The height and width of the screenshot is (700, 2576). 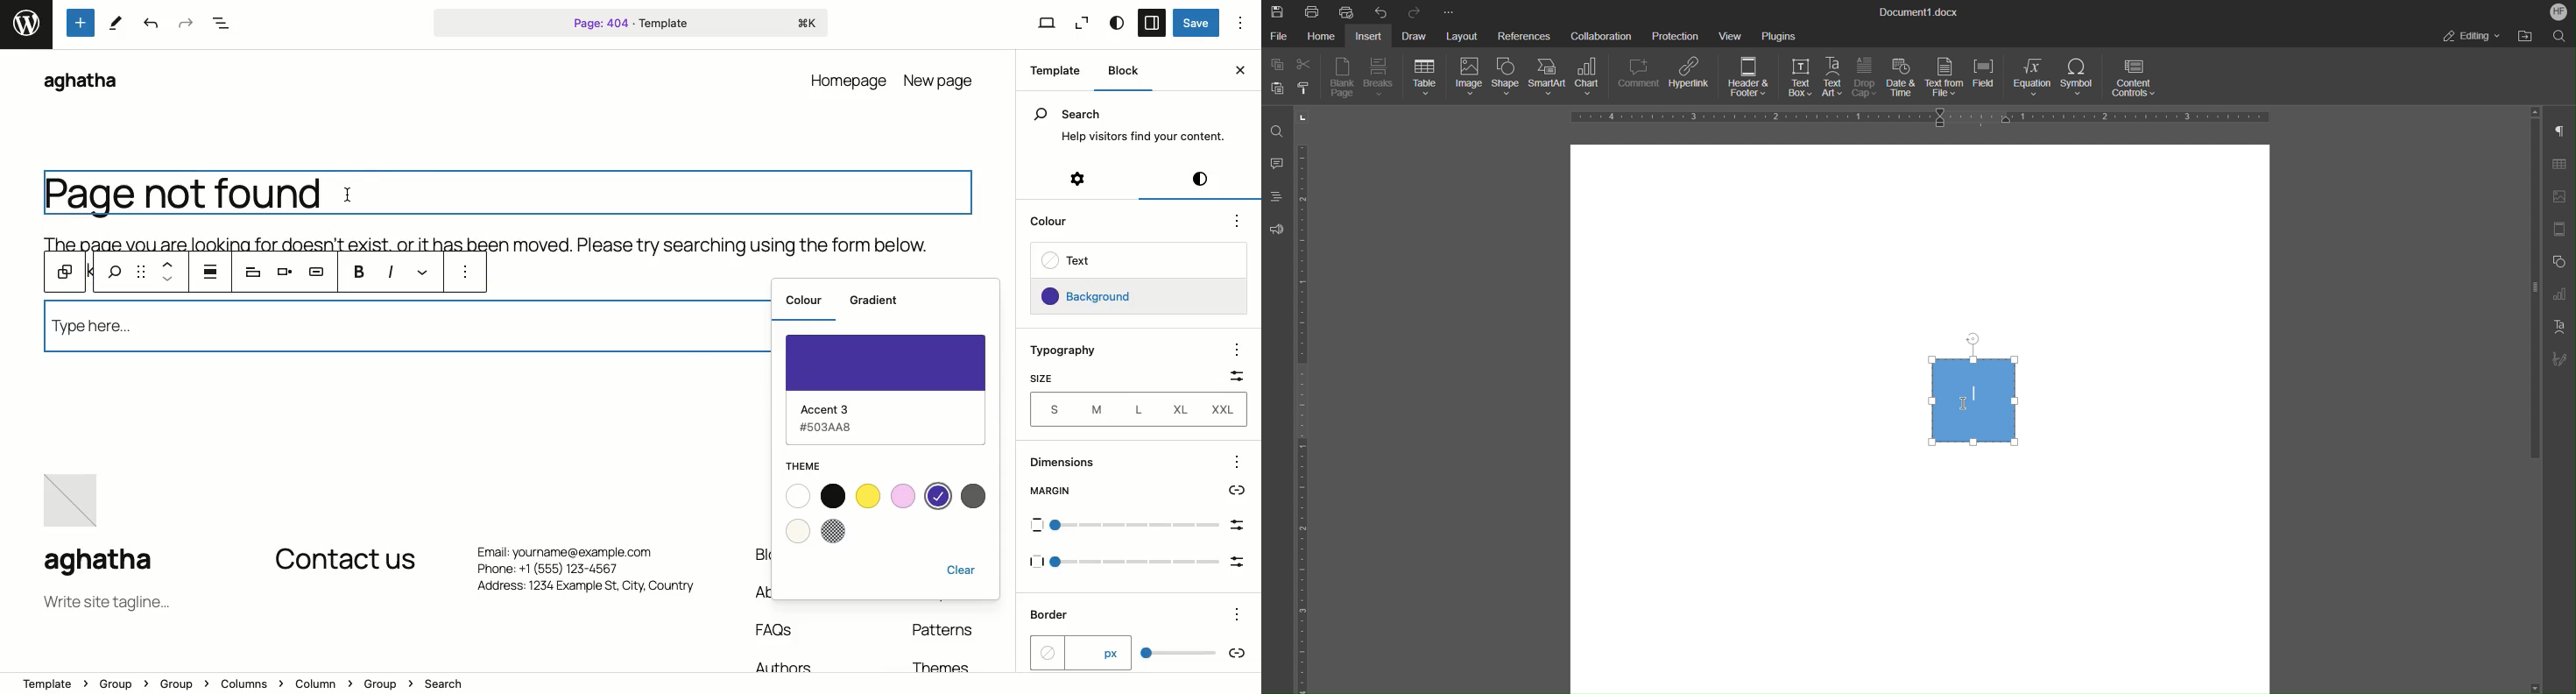 What do you see at coordinates (1064, 259) in the screenshot?
I see `Text` at bounding box center [1064, 259].